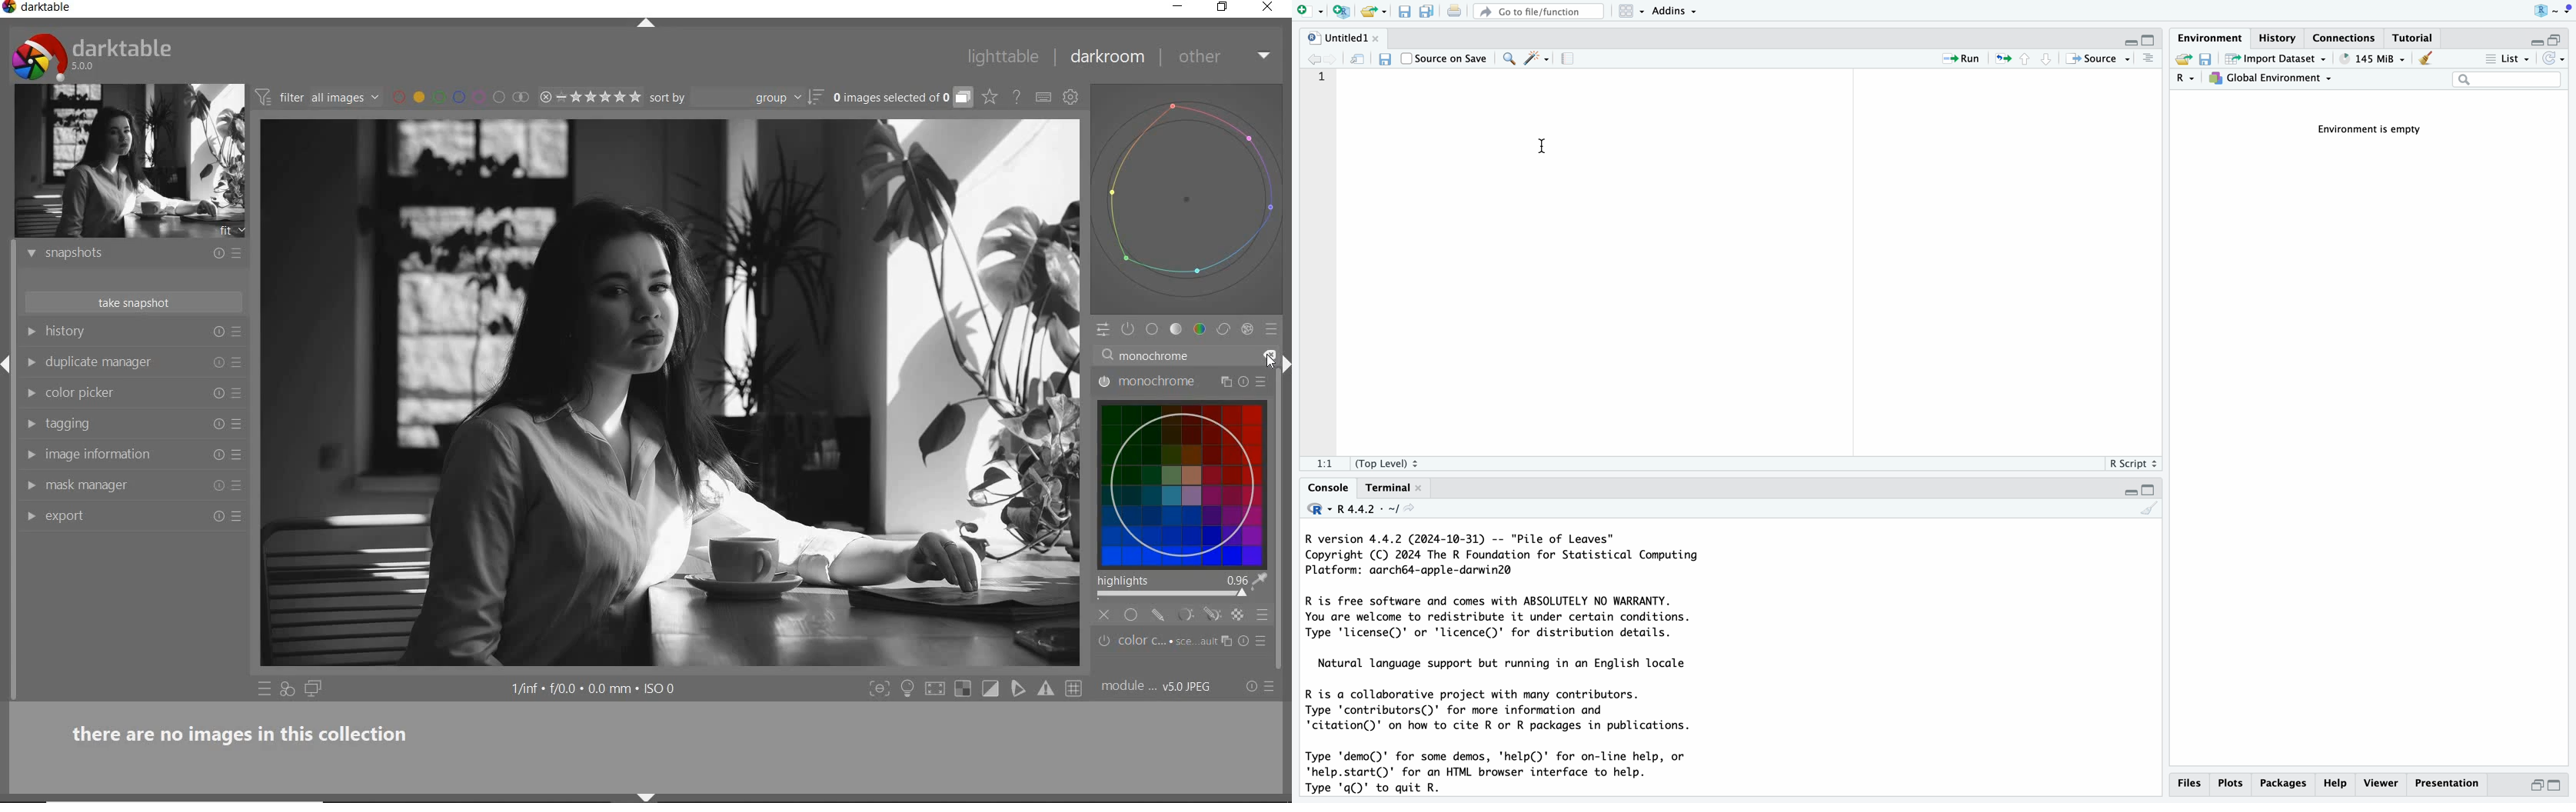 The image size is (2576, 812). What do you see at coordinates (1003, 59) in the screenshot?
I see `lighttable` at bounding box center [1003, 59].